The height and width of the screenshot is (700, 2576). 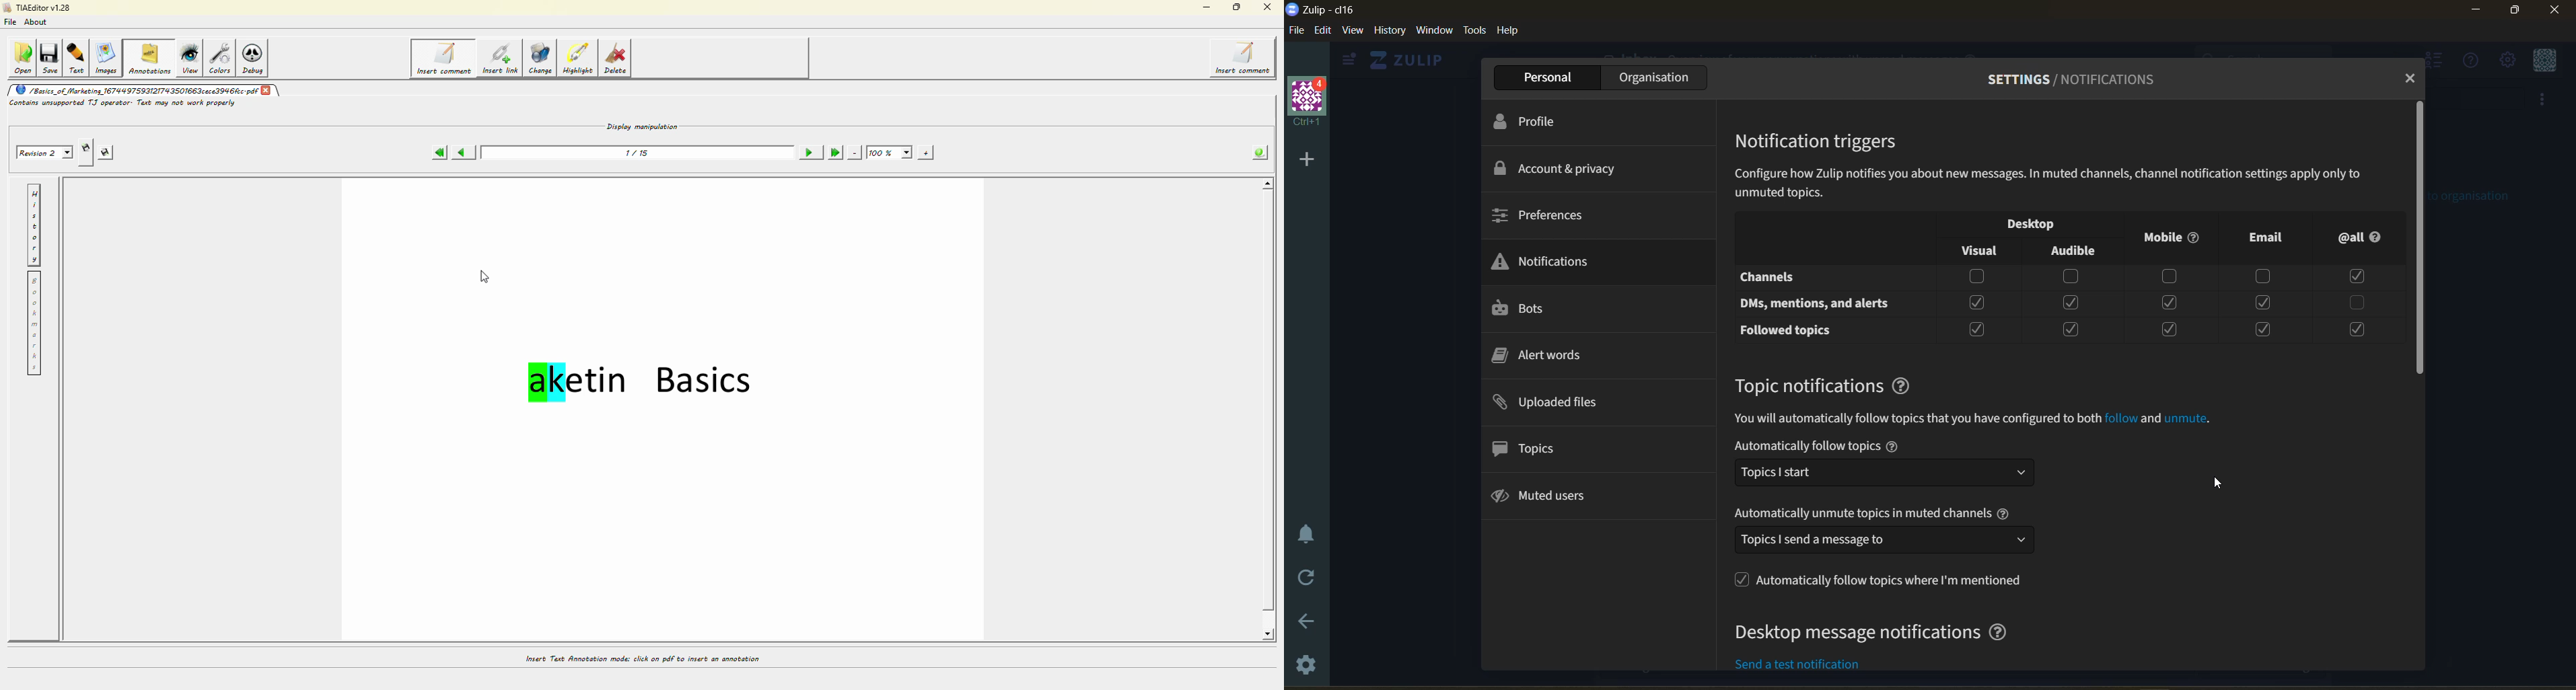 What do you see at coordinates (2355, 277) in the screenshot?
I see `Checkbox` at bounding box center [2355, 277].